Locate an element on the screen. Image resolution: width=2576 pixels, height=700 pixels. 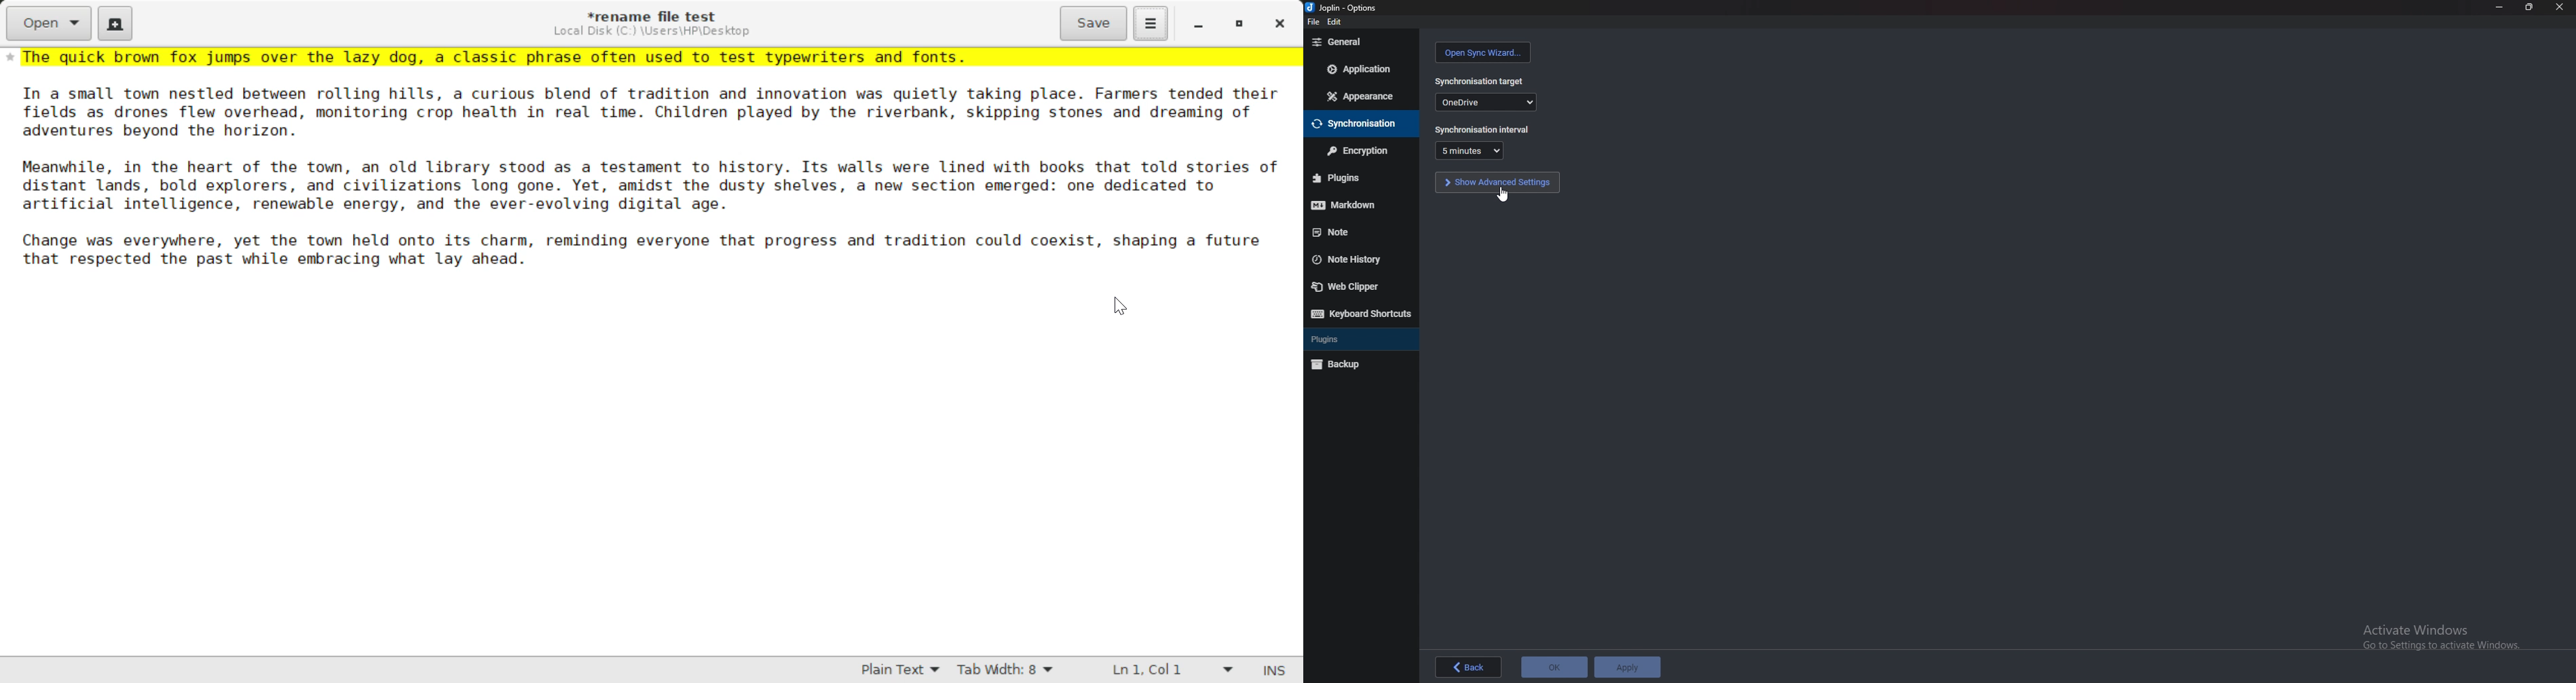
note is located at coordinates (1354, 232).